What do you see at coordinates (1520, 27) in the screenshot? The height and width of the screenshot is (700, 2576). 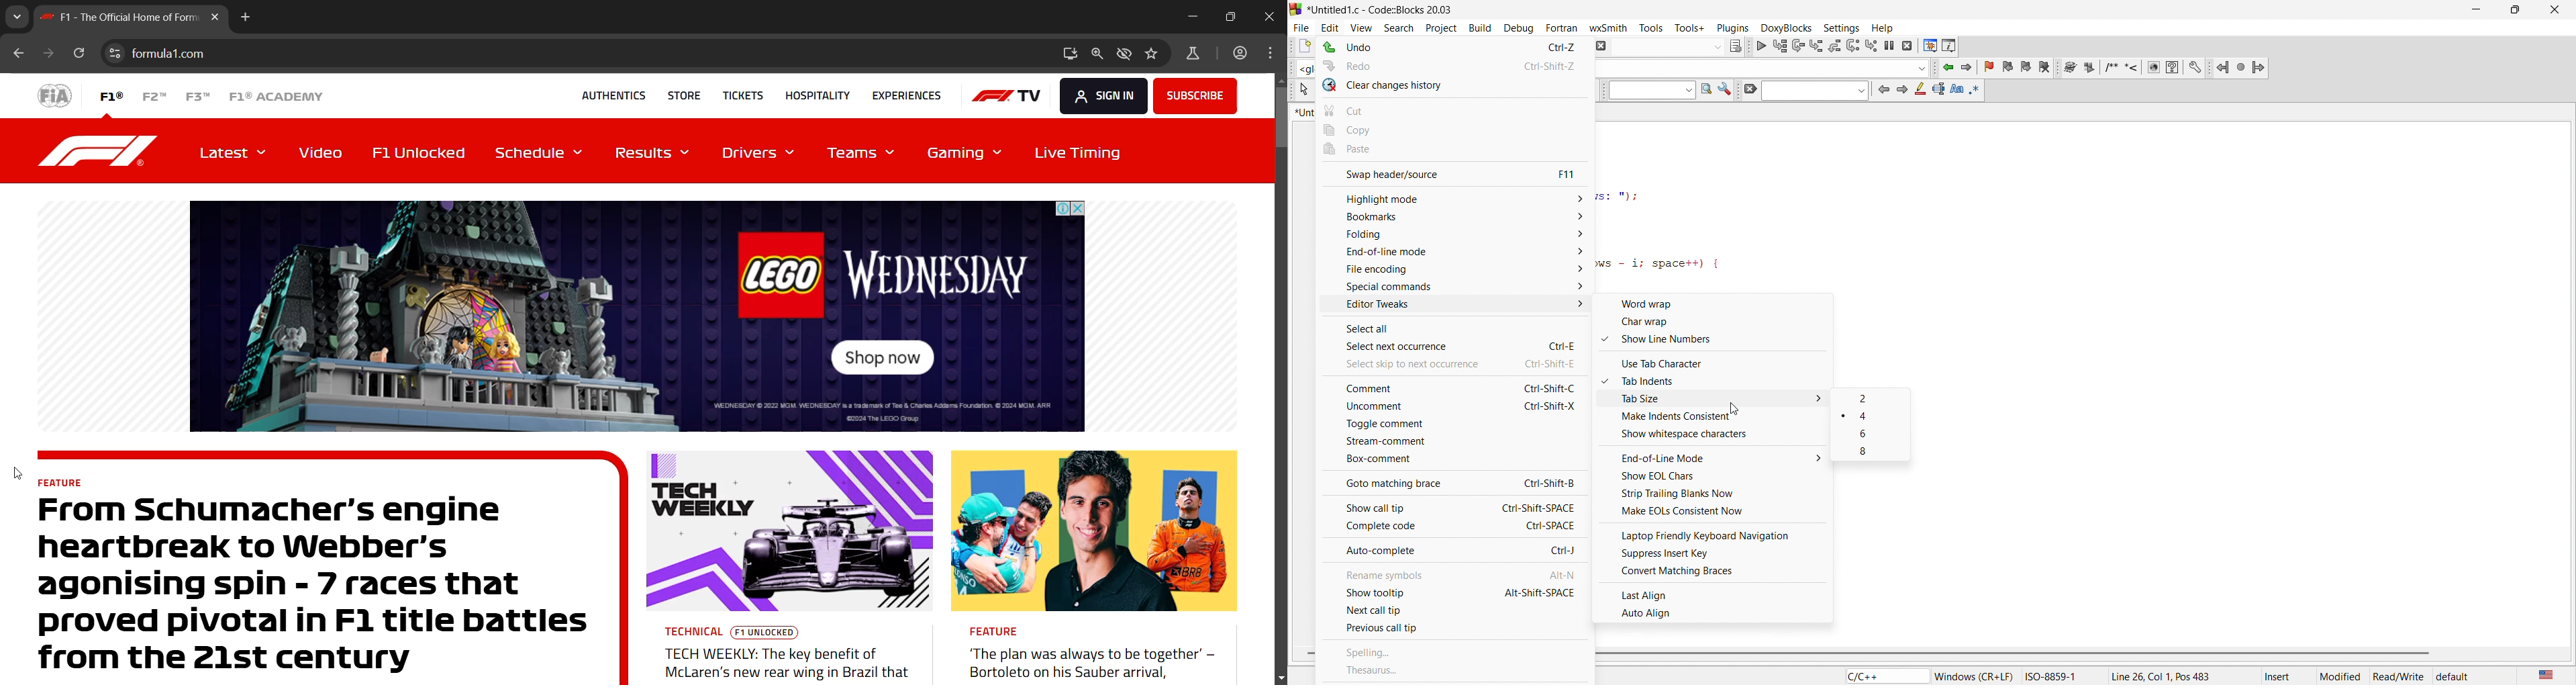 I see `debug` at bounding box center [1520, 27].